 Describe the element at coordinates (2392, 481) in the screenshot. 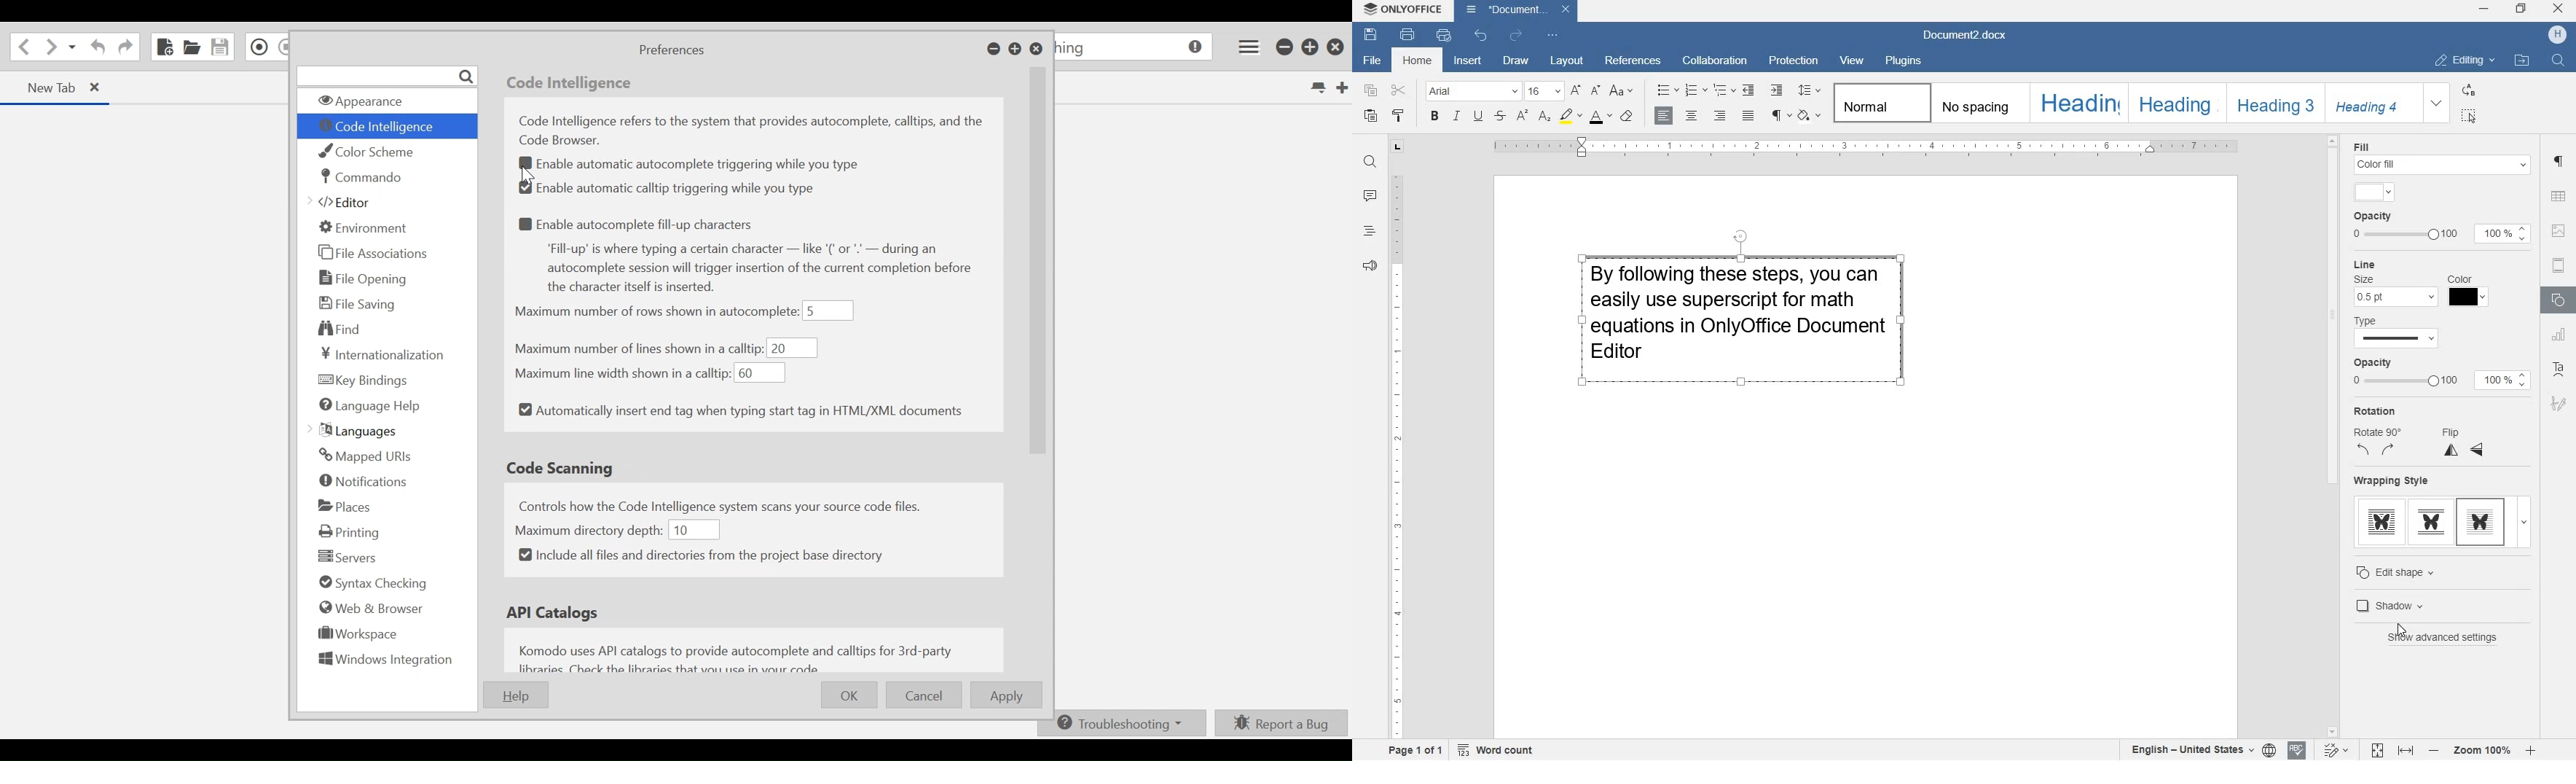

I see `wrapping style` at that location.